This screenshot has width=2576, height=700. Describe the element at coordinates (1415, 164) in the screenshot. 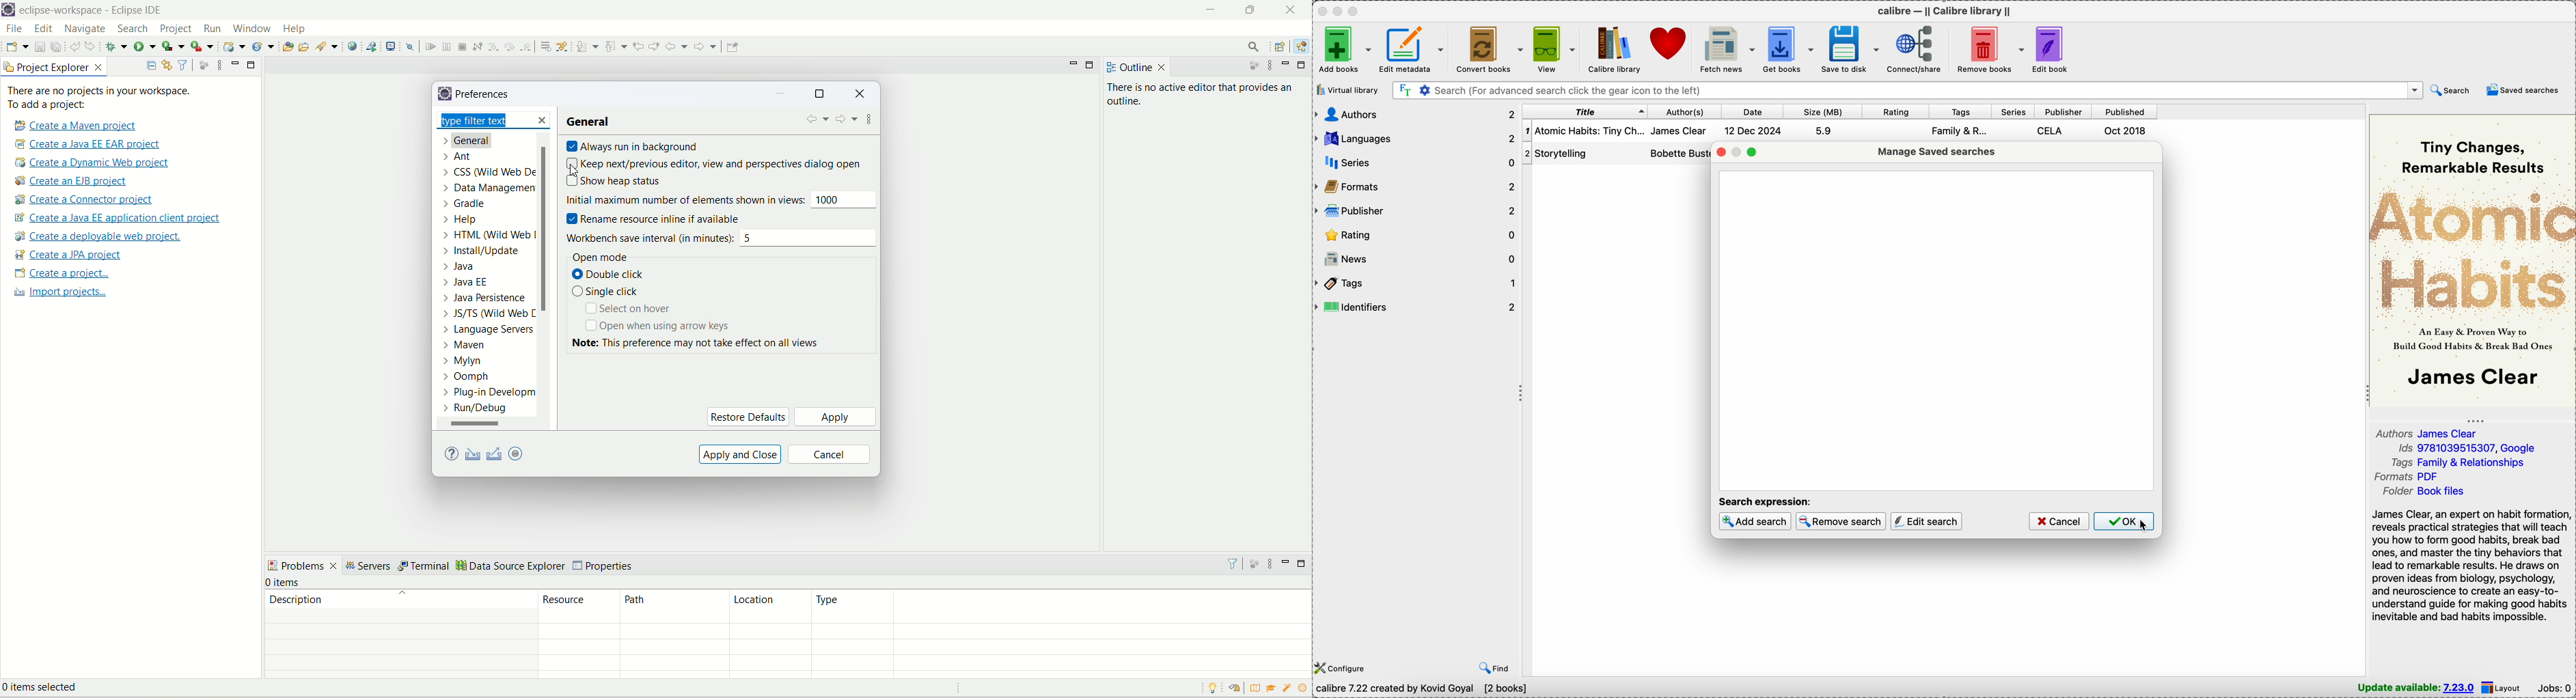

I see `series` at that location.